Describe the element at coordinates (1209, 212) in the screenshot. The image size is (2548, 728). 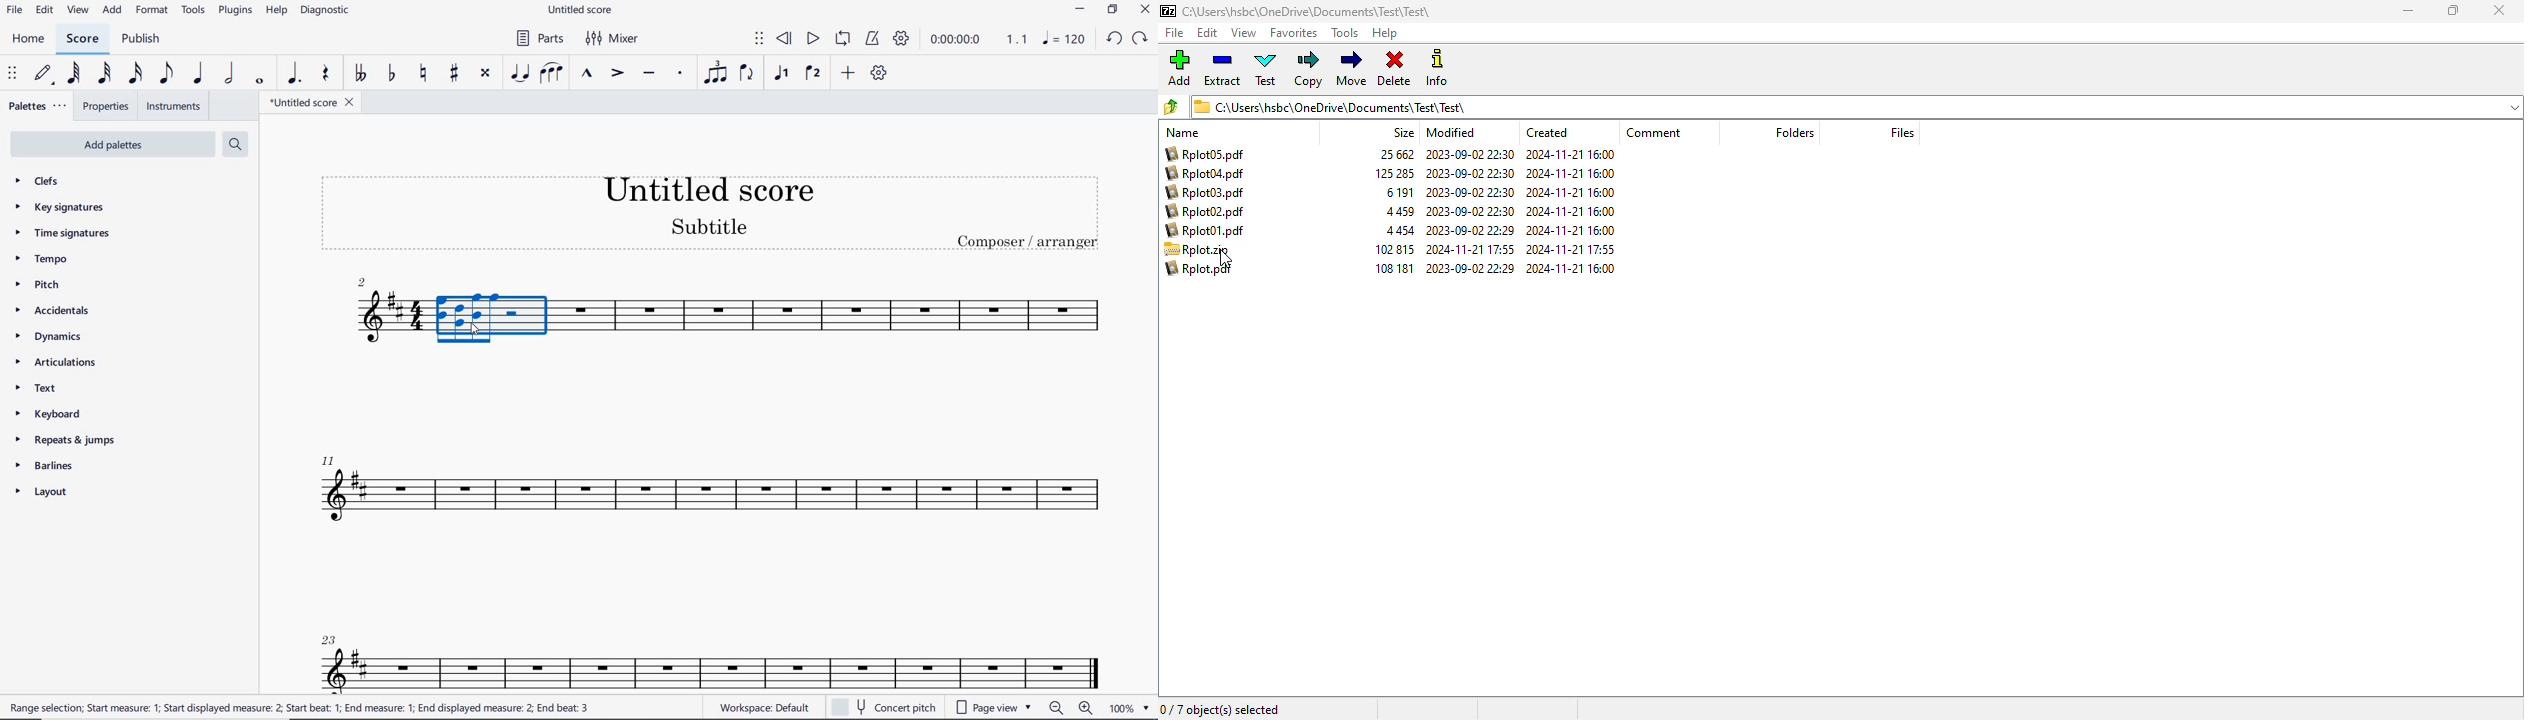
I see `Rplot02.pdf` at that location.